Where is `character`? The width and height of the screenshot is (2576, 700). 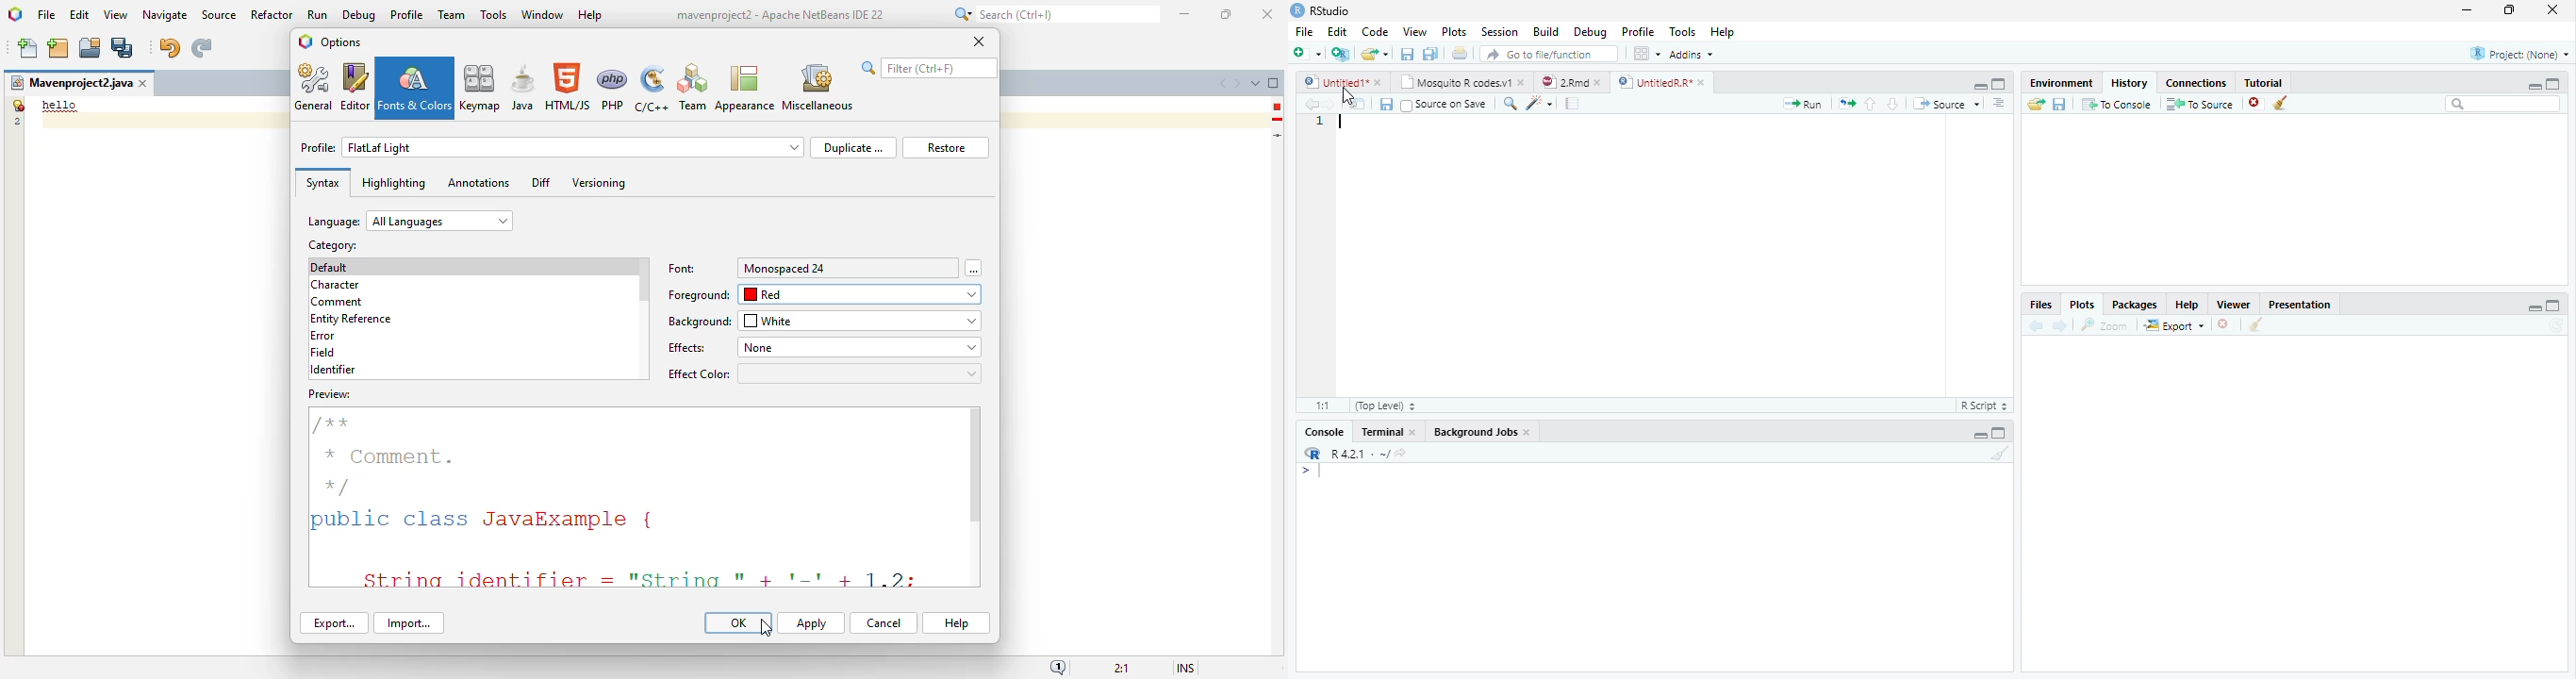
character is located at coordinates (335, 285).